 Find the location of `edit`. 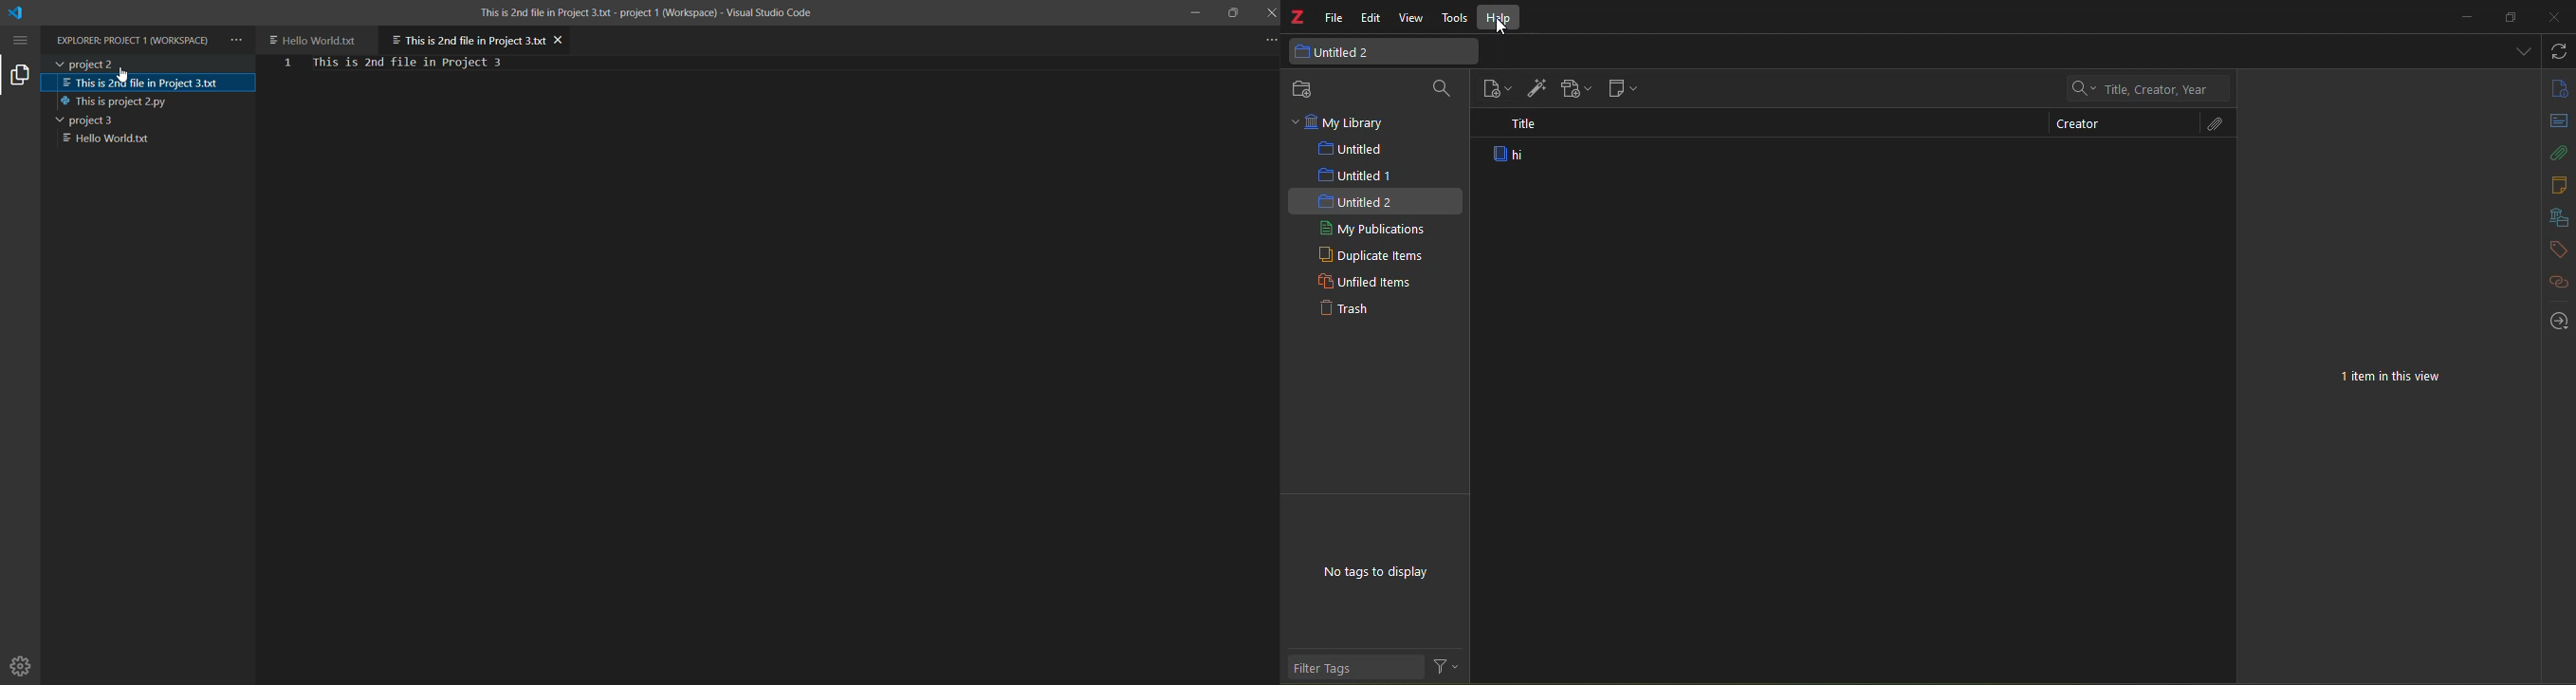

edit is located at coordinates (1371, 17).